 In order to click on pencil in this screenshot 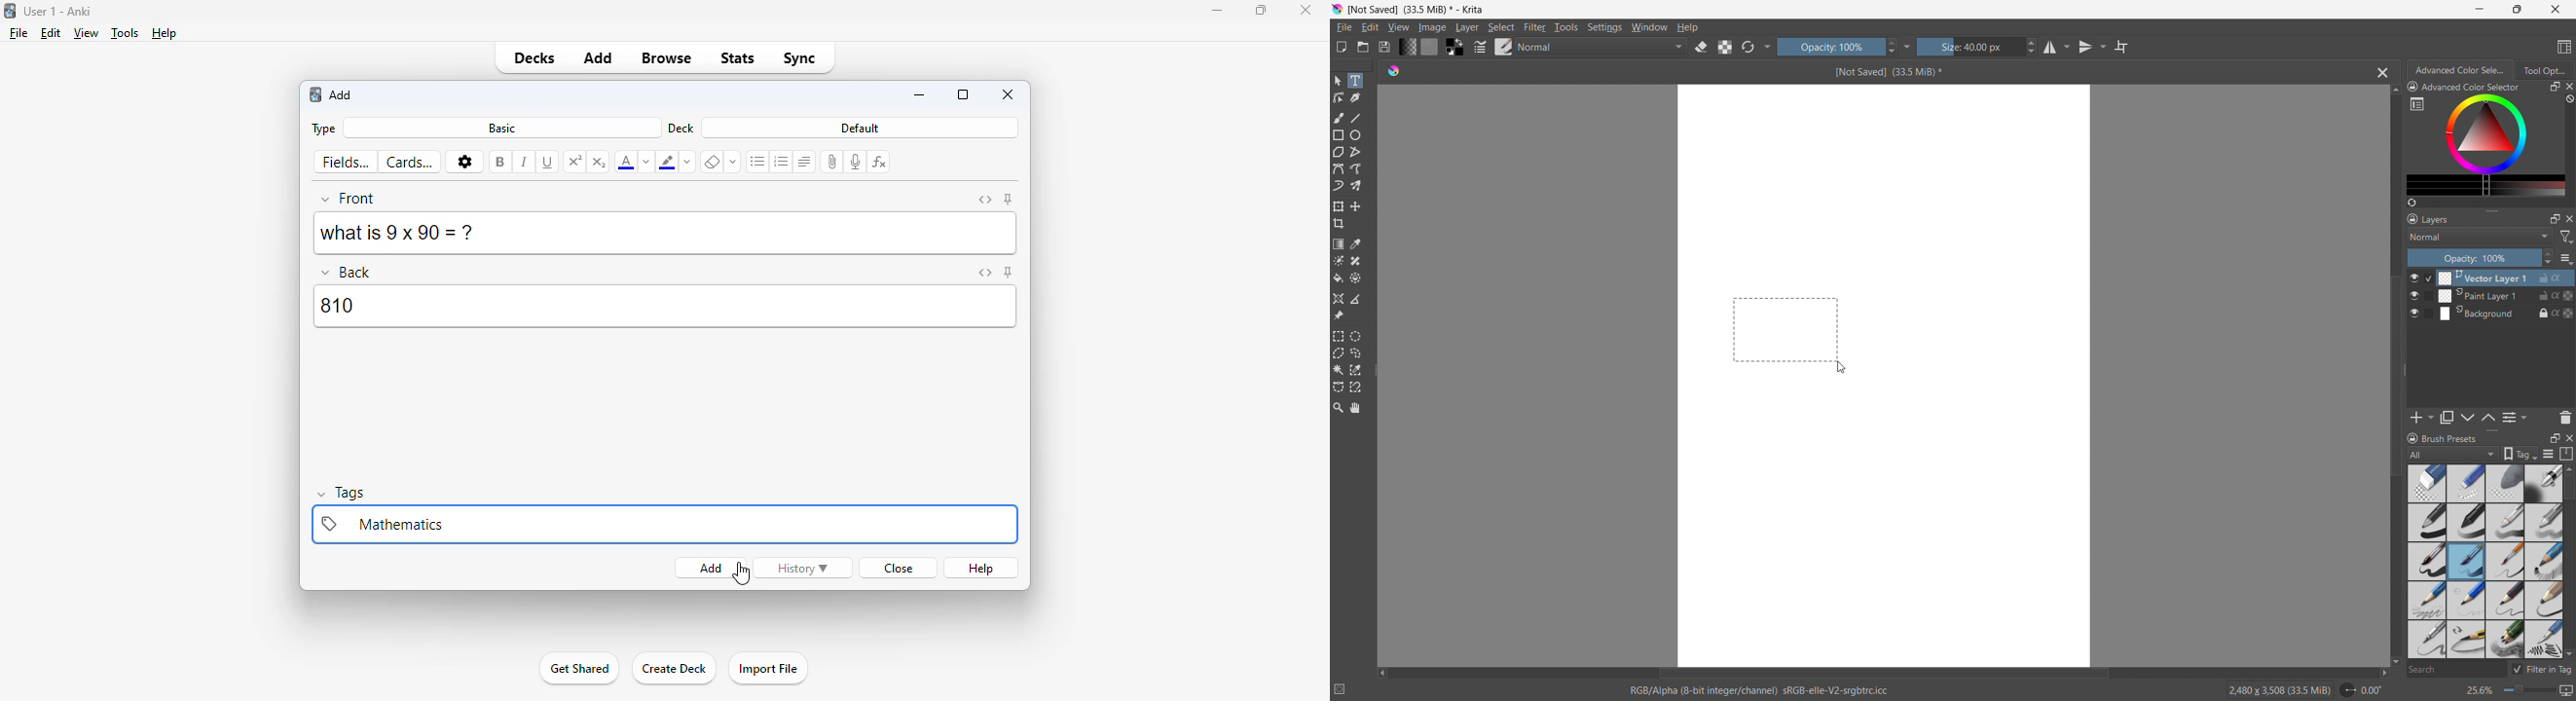, I will do `click(2424, 639)`.